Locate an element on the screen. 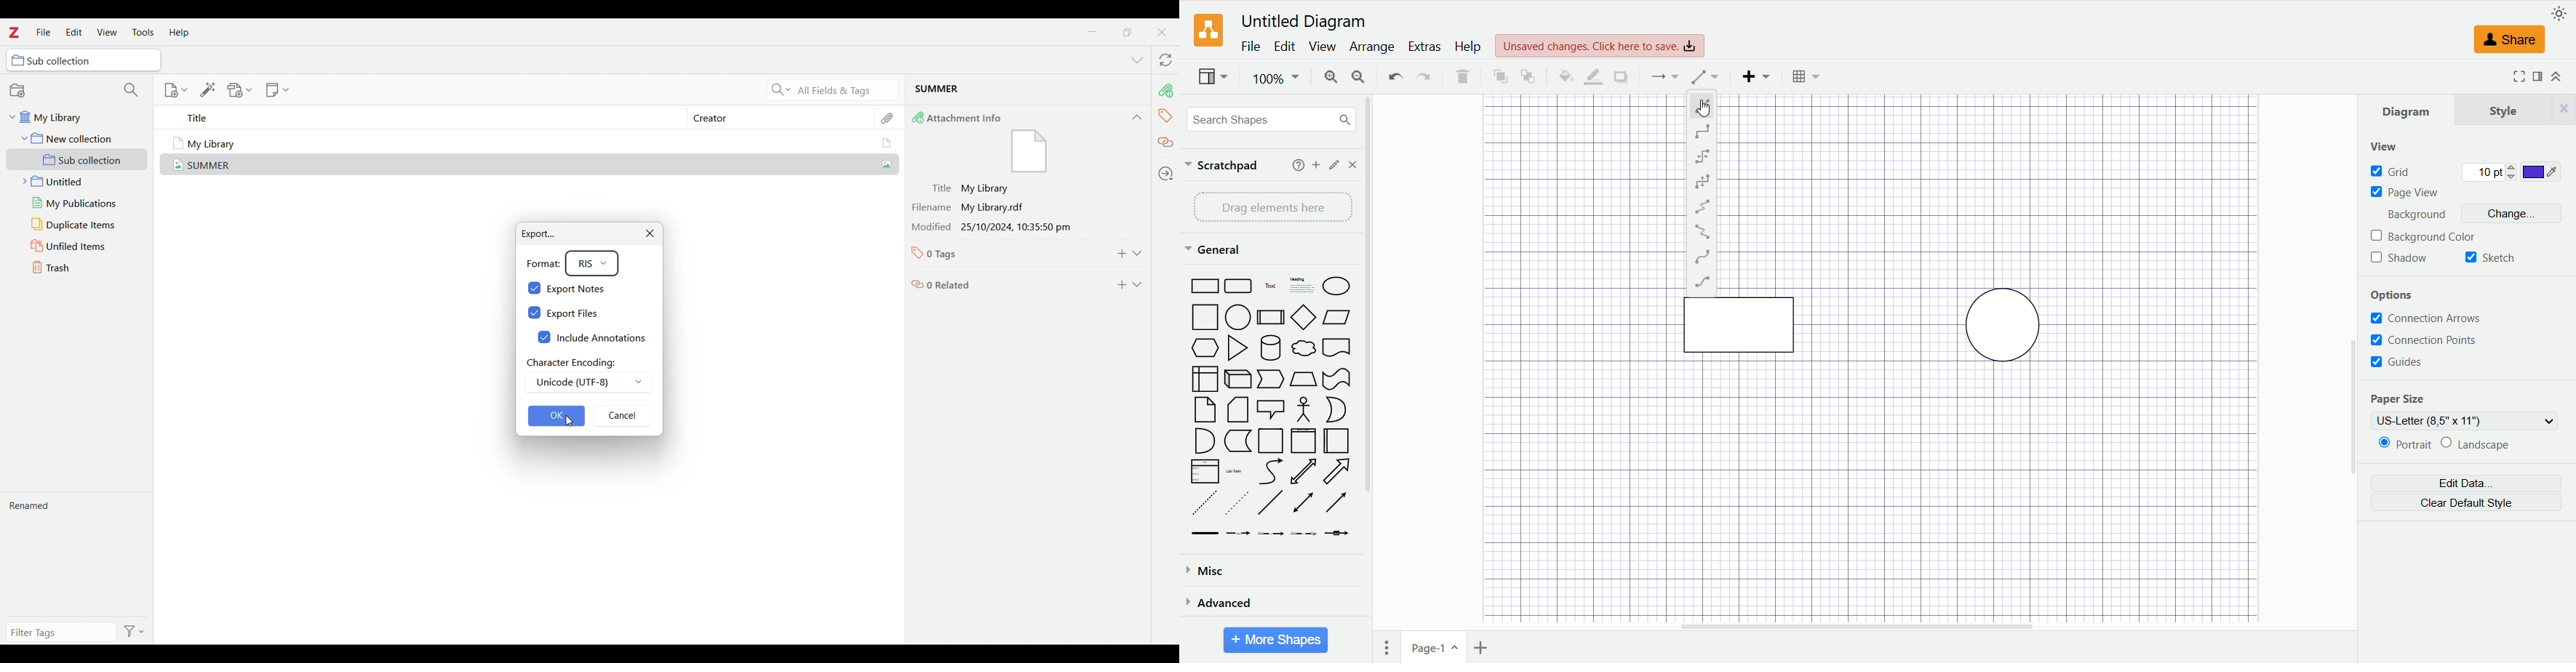 The image size is (2576, 672). Heading with Text is located at coordinates (1303, 287).